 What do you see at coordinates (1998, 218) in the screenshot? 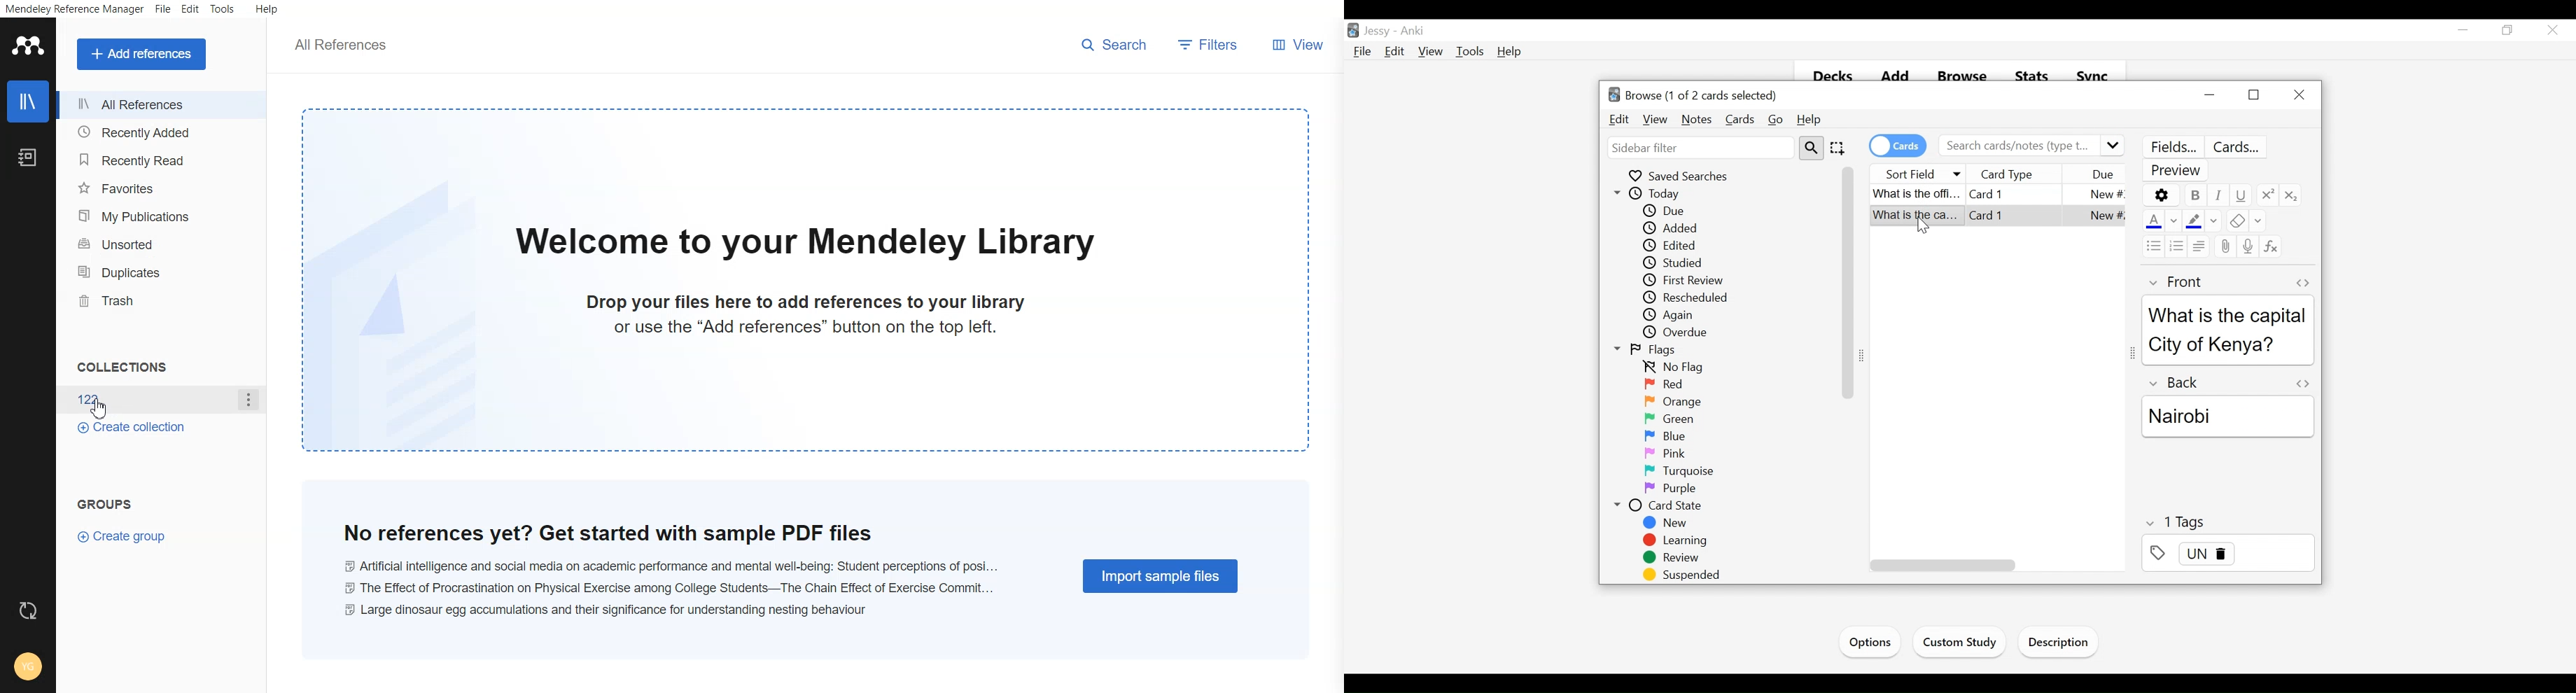
I see `Card` at bounding box center [1998, 218].